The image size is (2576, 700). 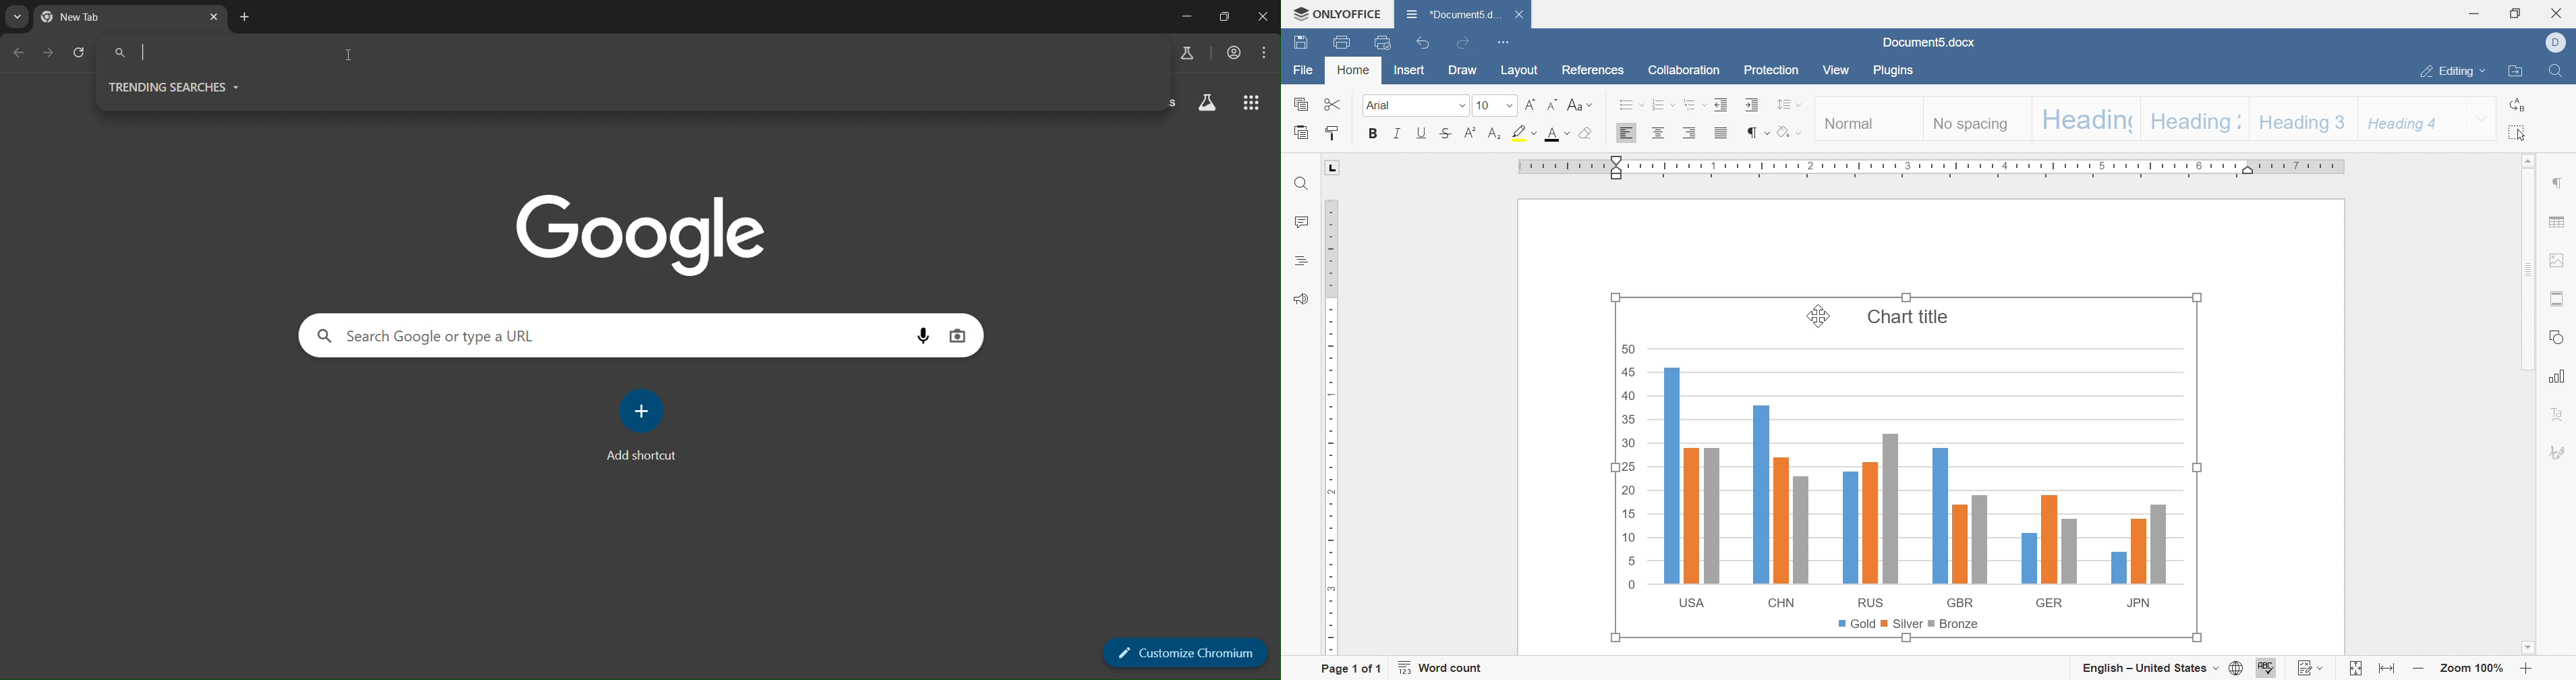 I want to click on menu, so click(x=1264, y=54).